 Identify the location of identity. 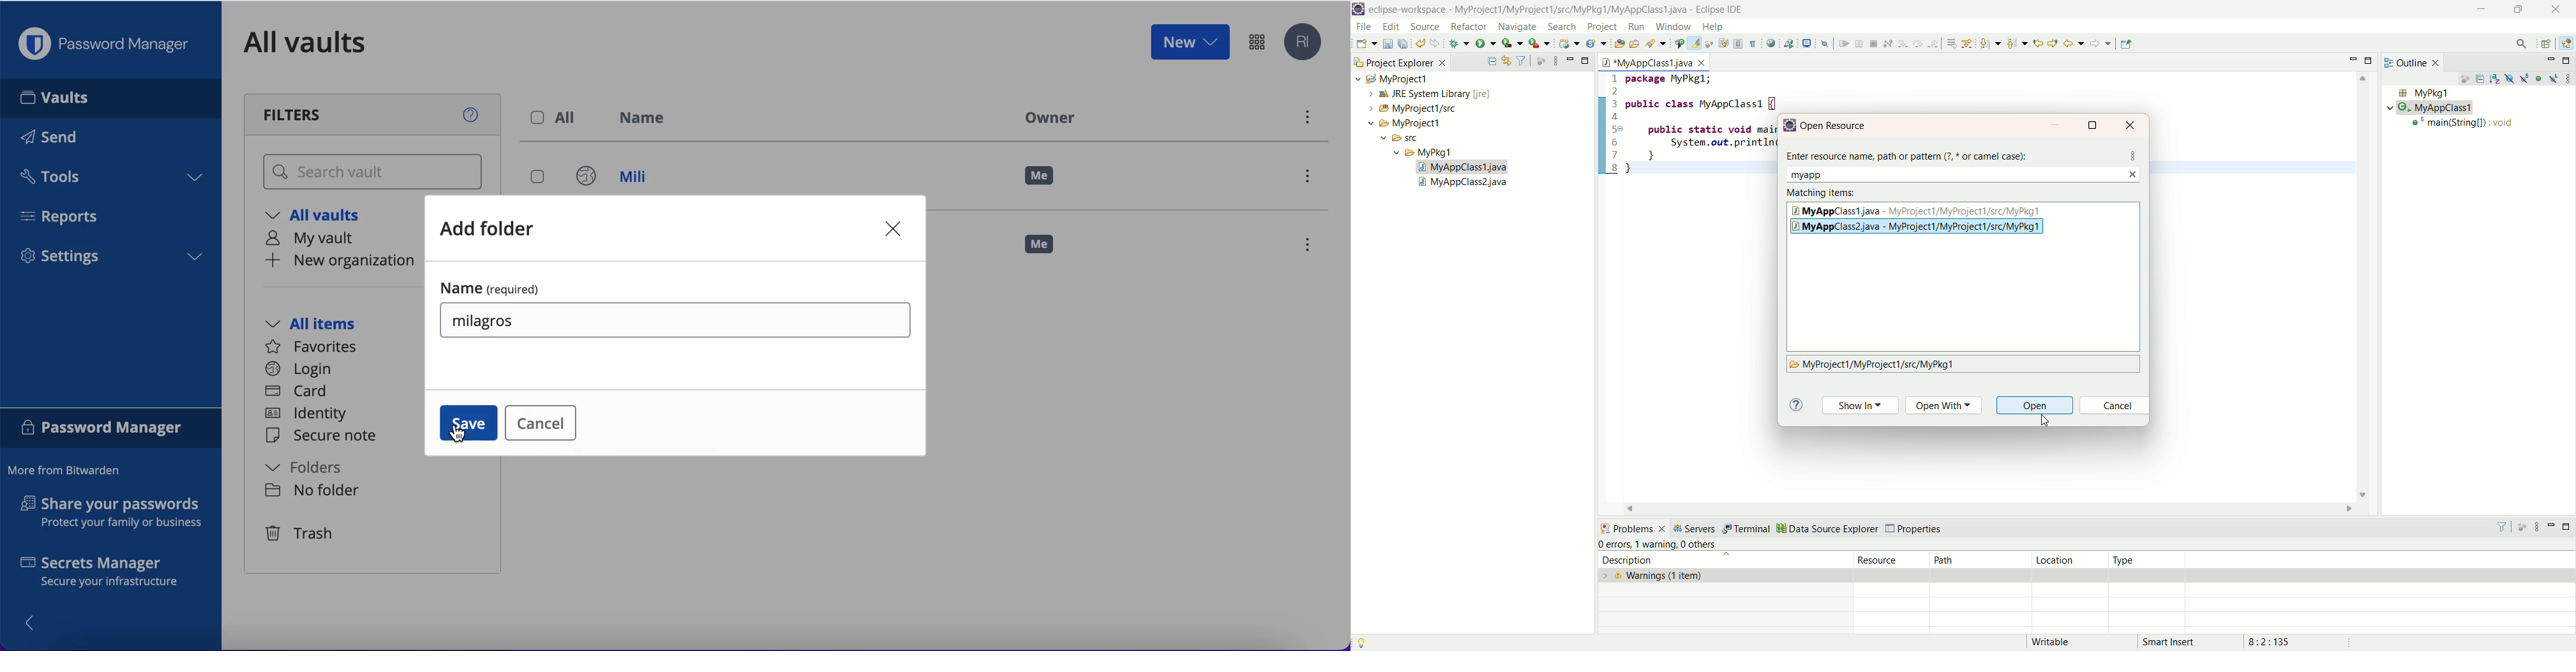
(311, 416).